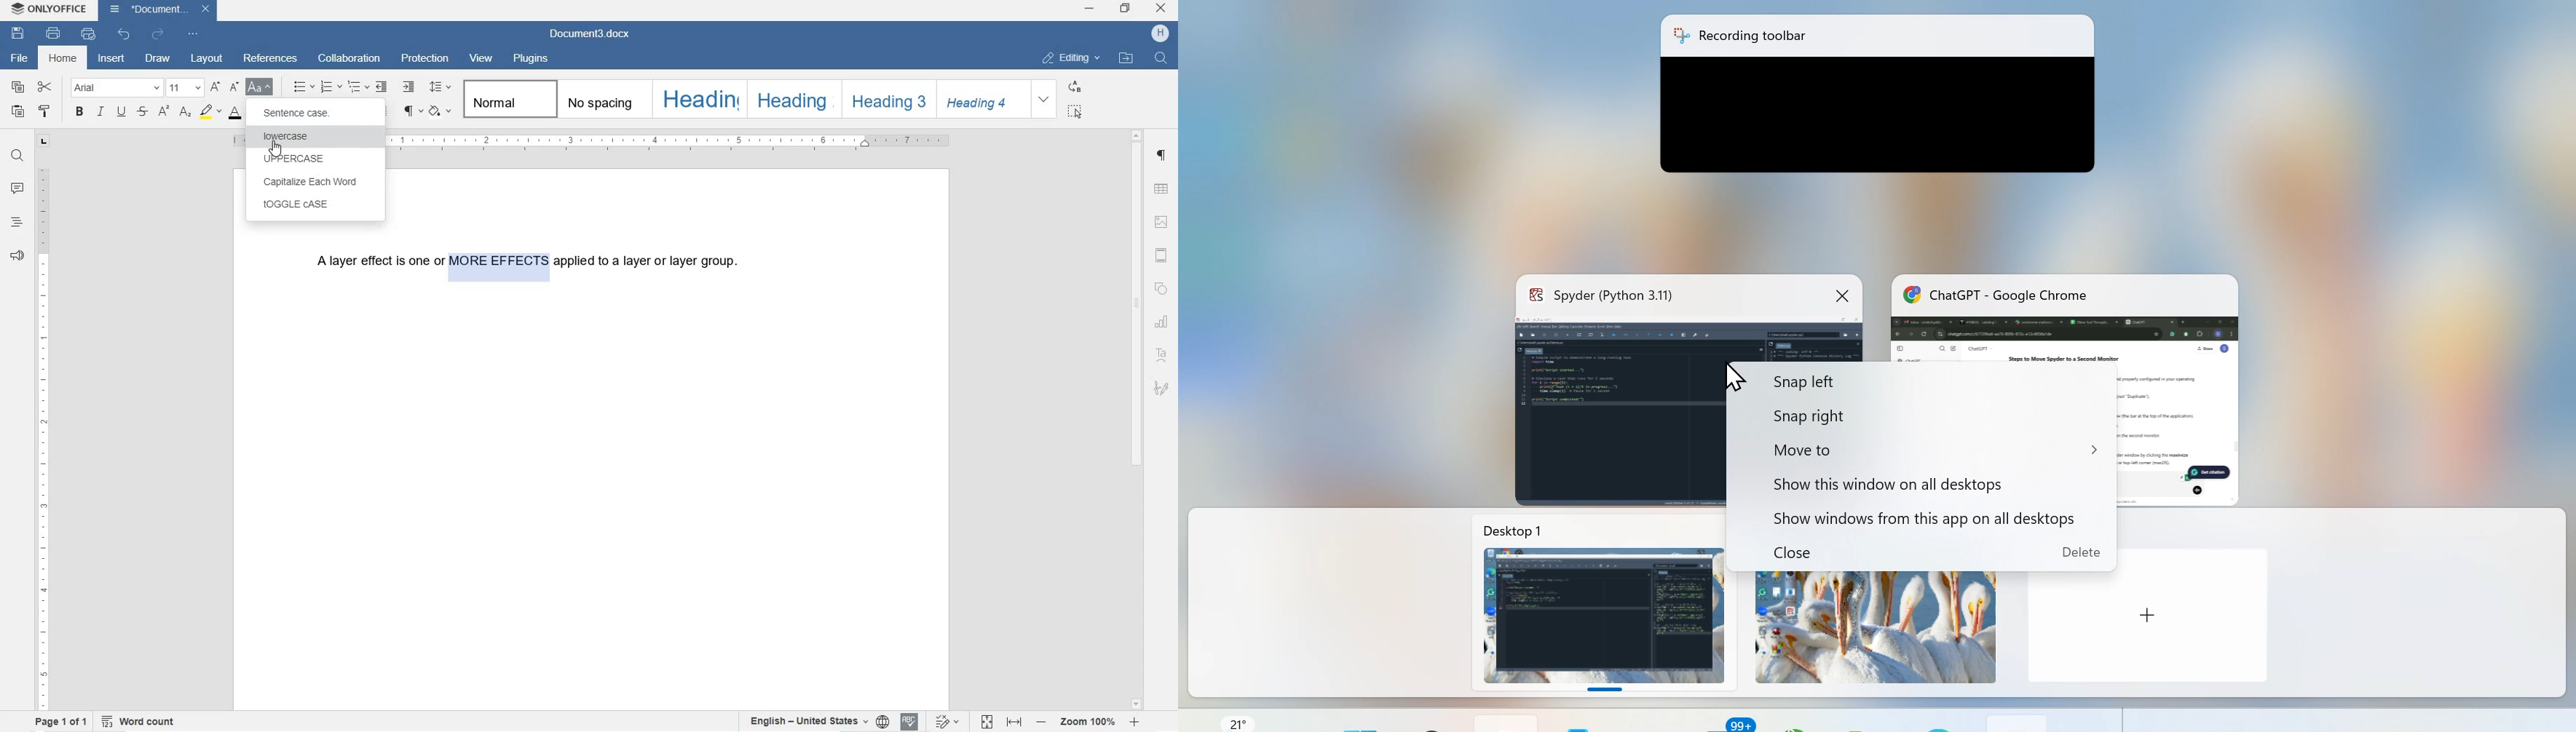 The image size is (2576, 756). I want to click on PASTE, so click(17, 111).